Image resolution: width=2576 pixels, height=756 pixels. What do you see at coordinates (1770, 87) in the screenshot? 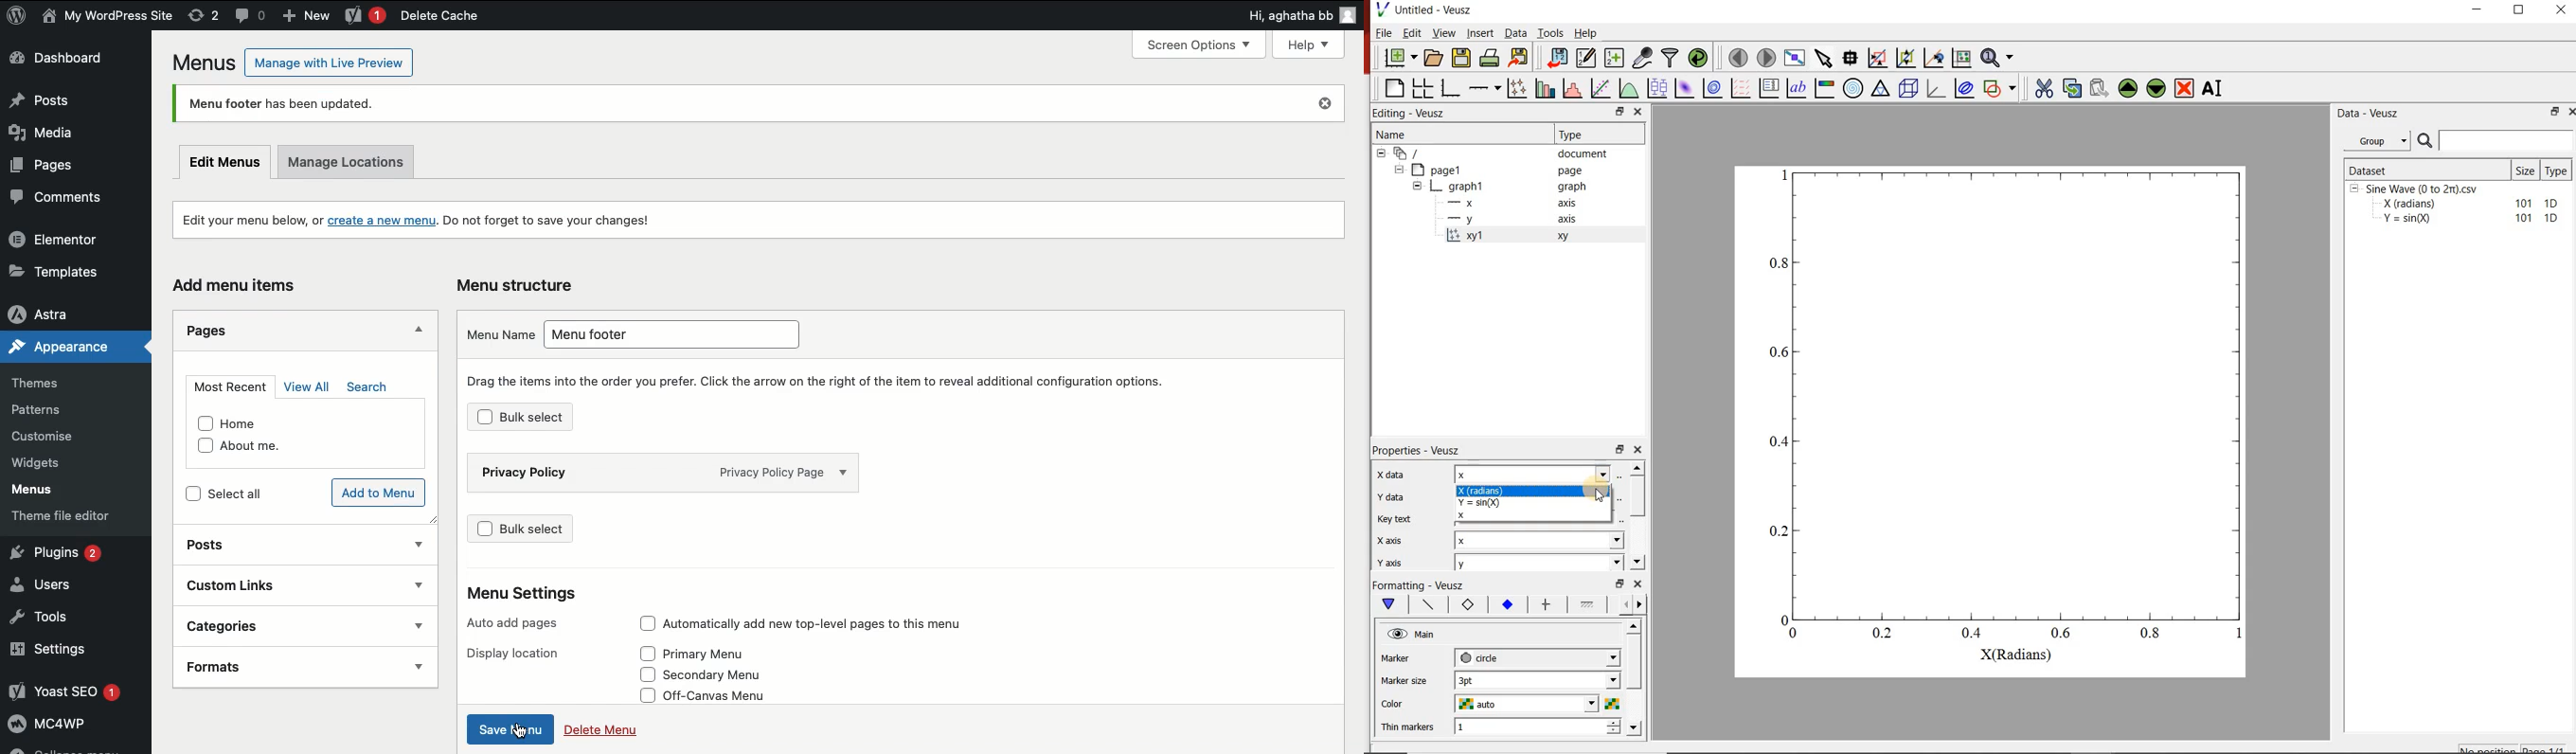
I see `plot key` at bounding box center [1770, 87].